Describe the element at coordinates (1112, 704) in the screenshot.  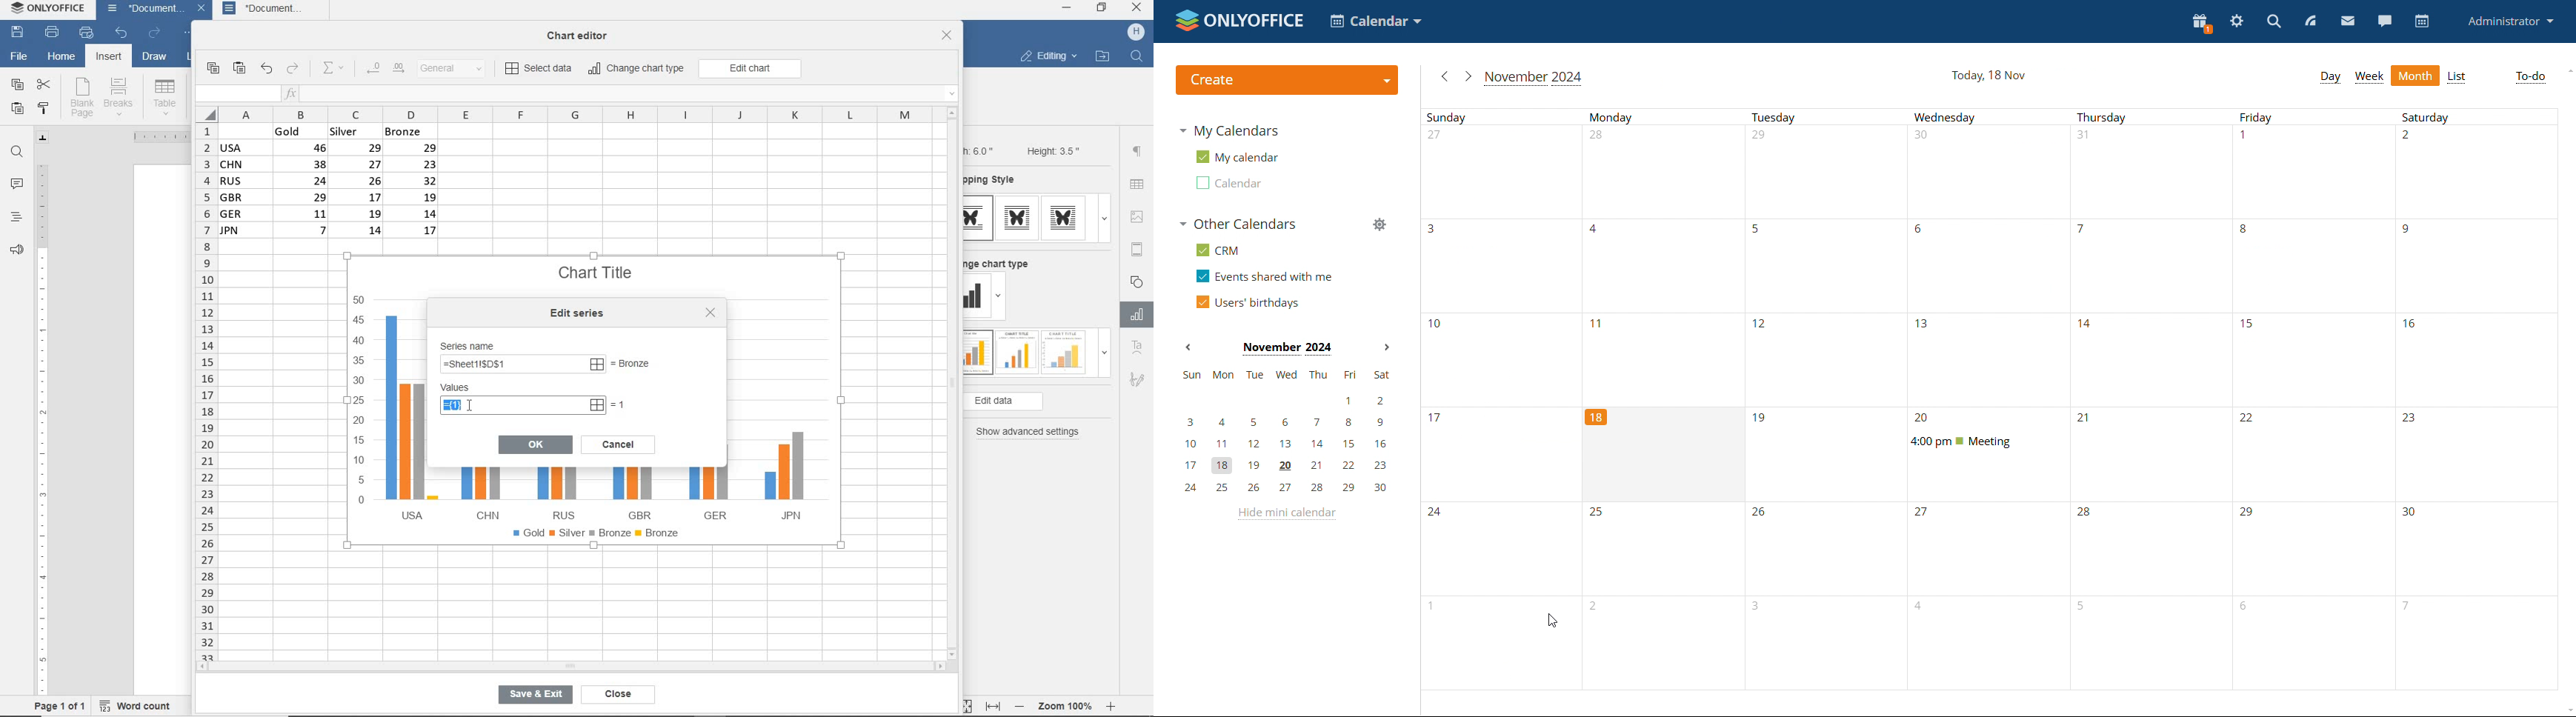
I see `zoom in` at that location.